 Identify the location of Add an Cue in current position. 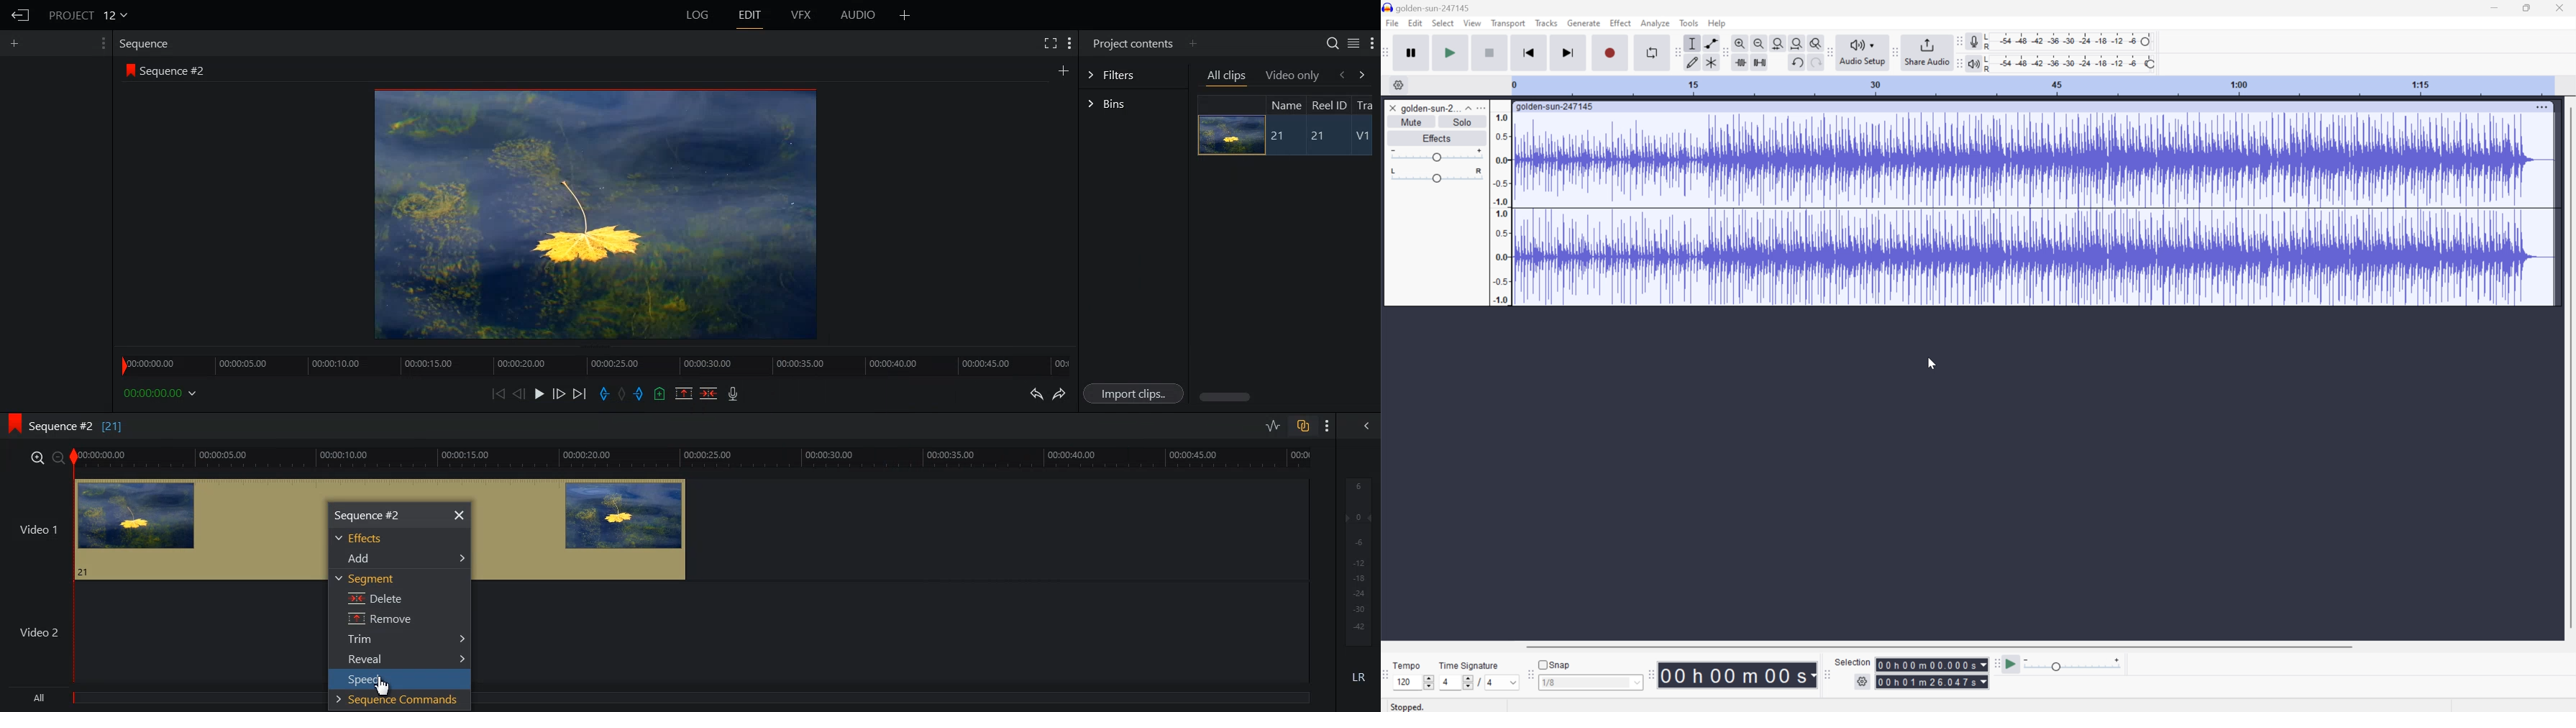
(660, 393).